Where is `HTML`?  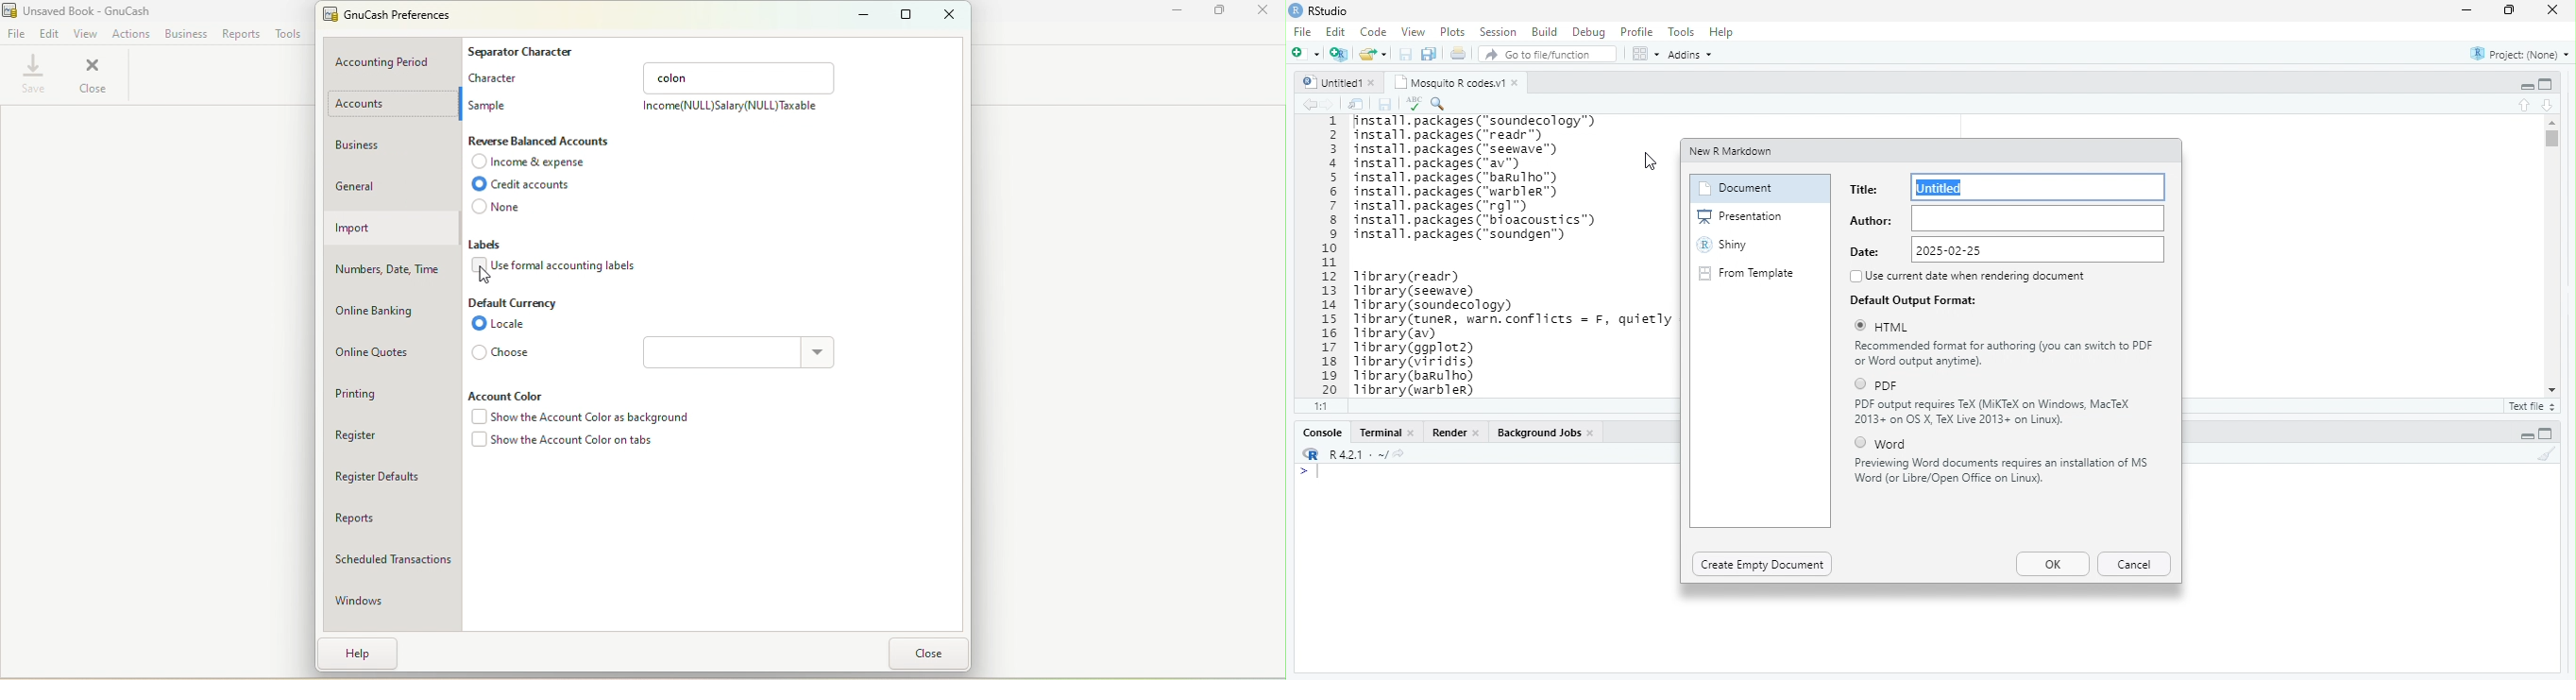 HTML is located at coordinates (1894, 328).